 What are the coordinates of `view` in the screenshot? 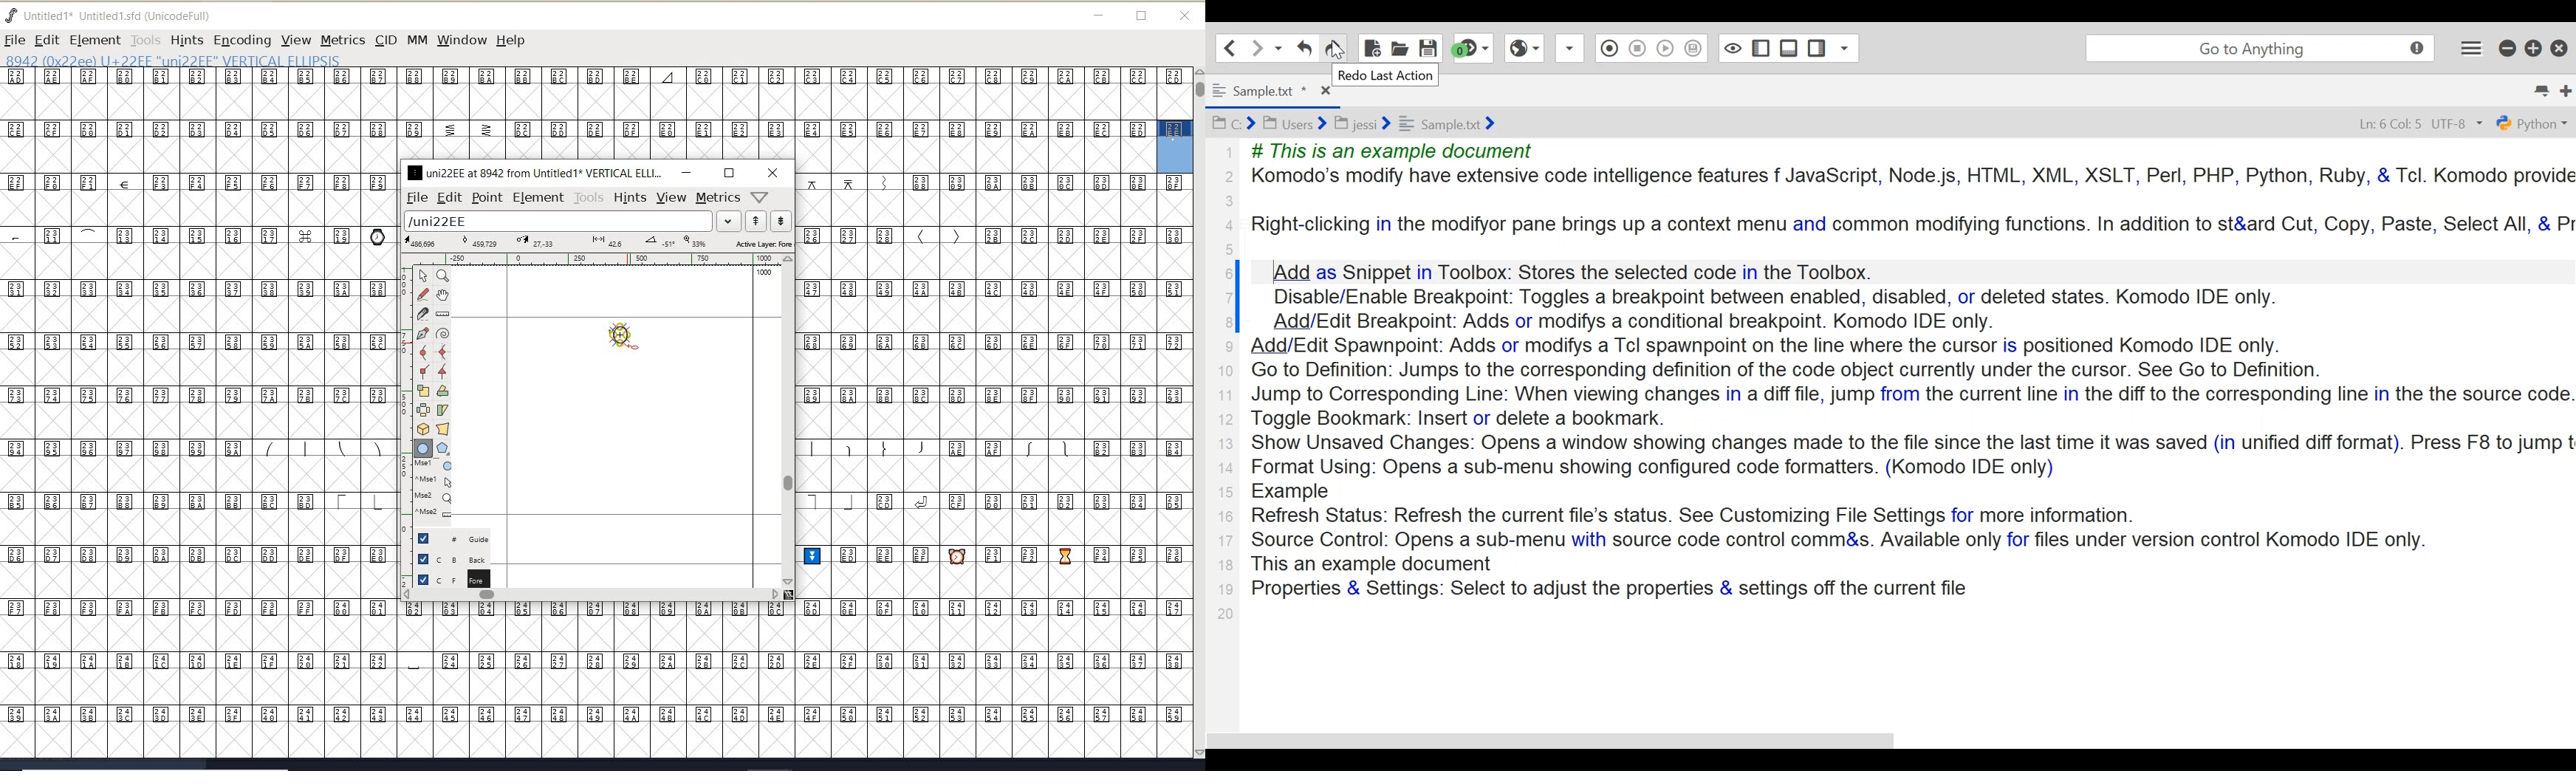 It's located at (671, 197).